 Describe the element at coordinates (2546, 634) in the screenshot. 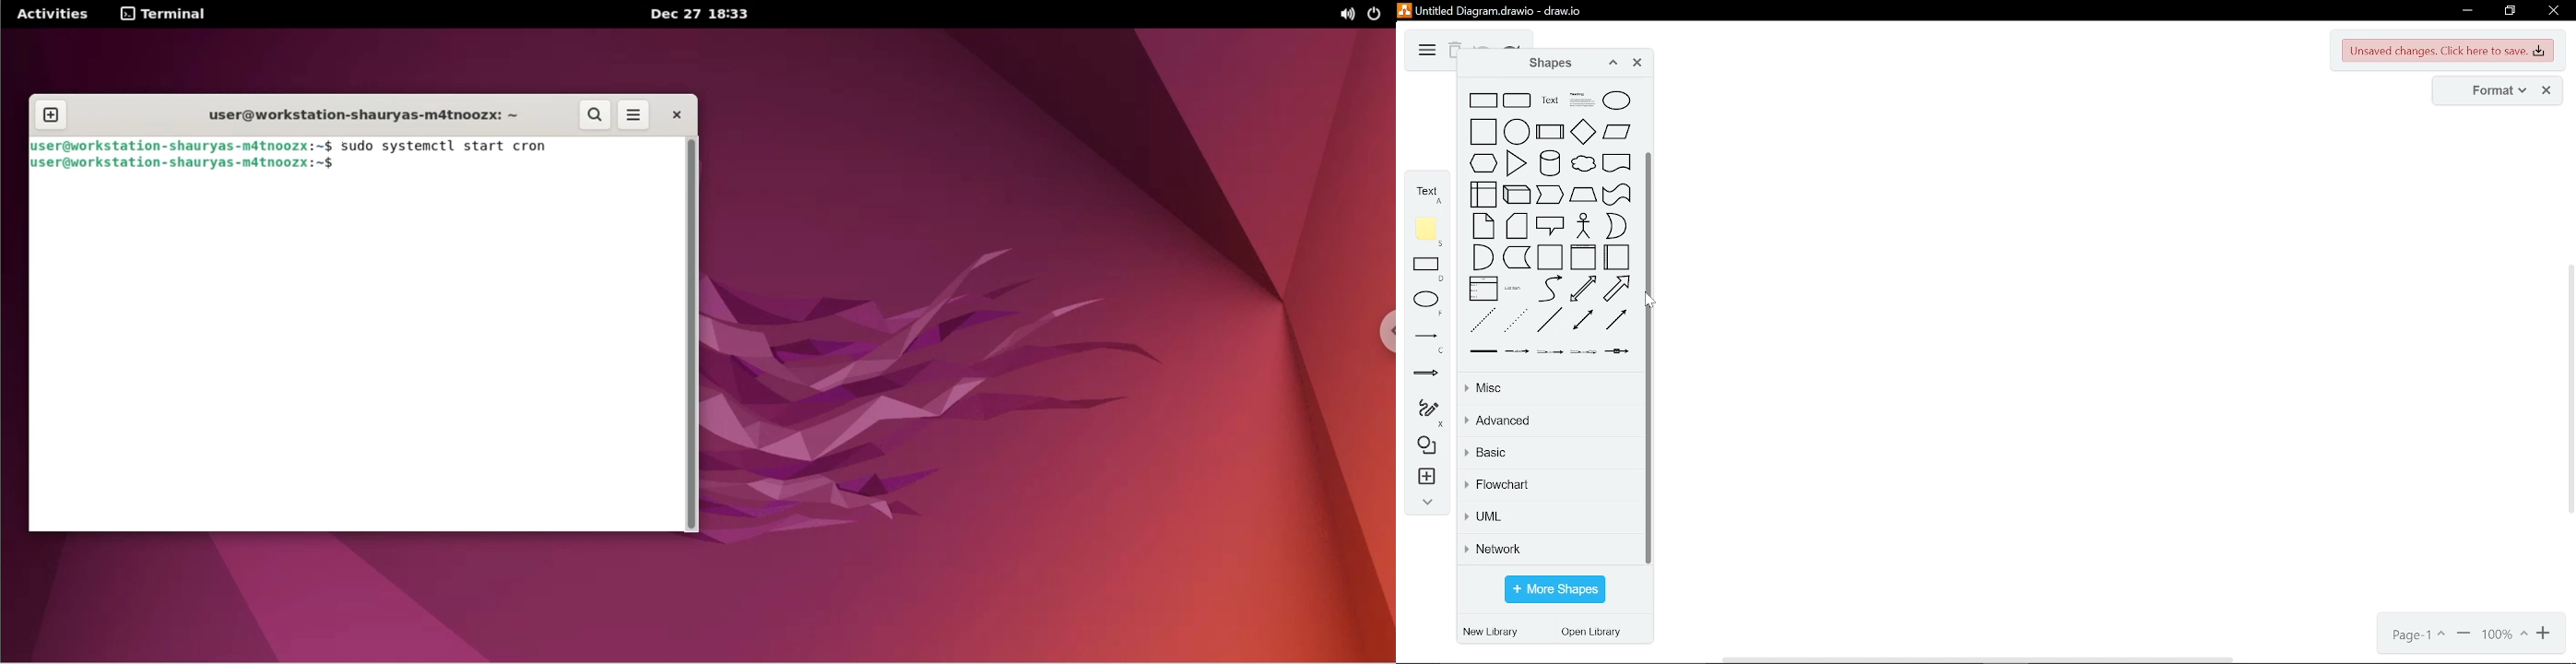

I see `zoom in` at that location.